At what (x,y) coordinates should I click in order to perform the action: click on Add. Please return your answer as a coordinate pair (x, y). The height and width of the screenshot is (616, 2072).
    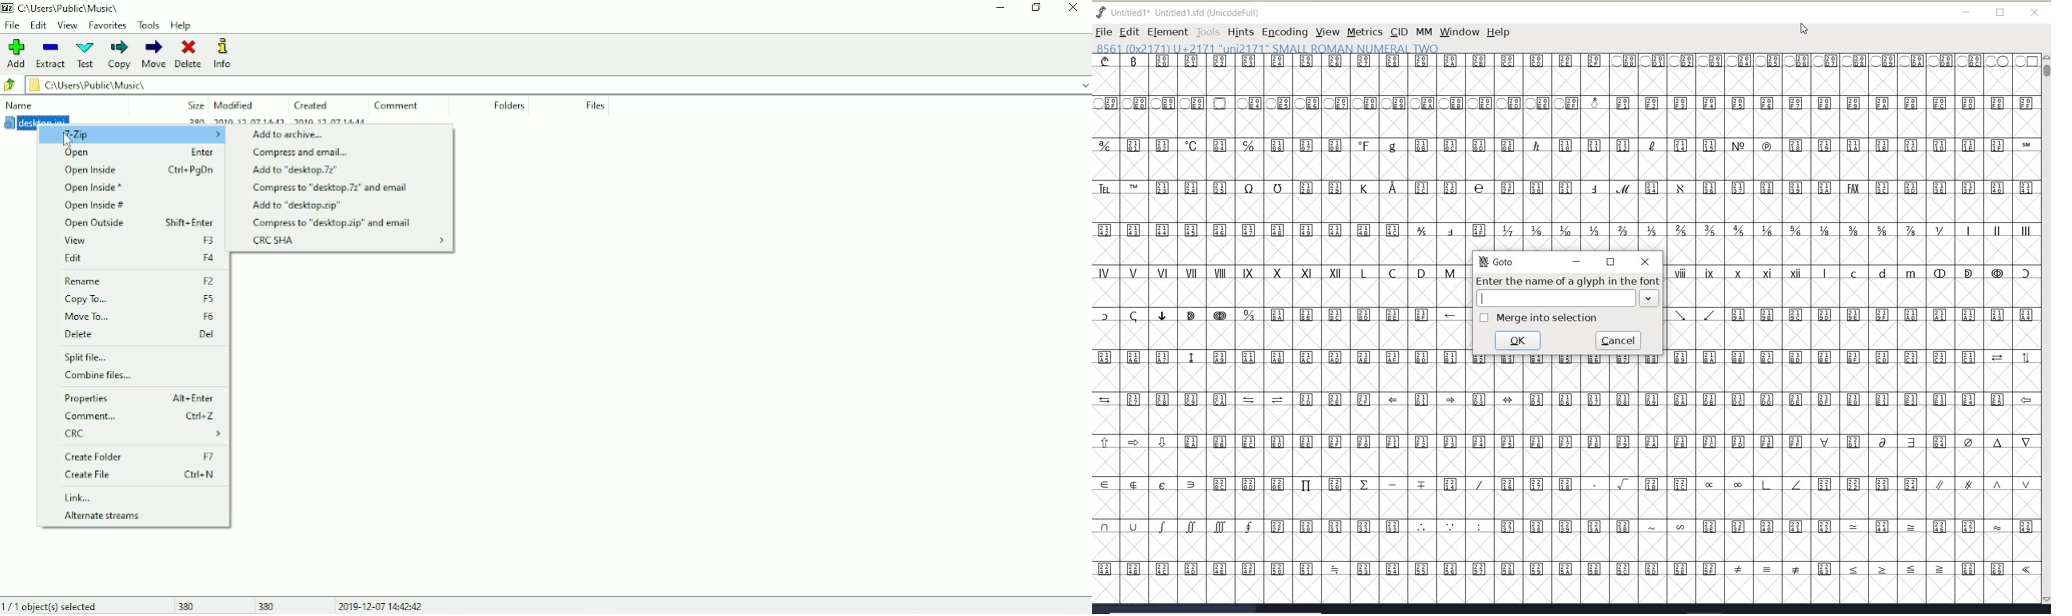
    Looking at the image, I should click on (16, 53).